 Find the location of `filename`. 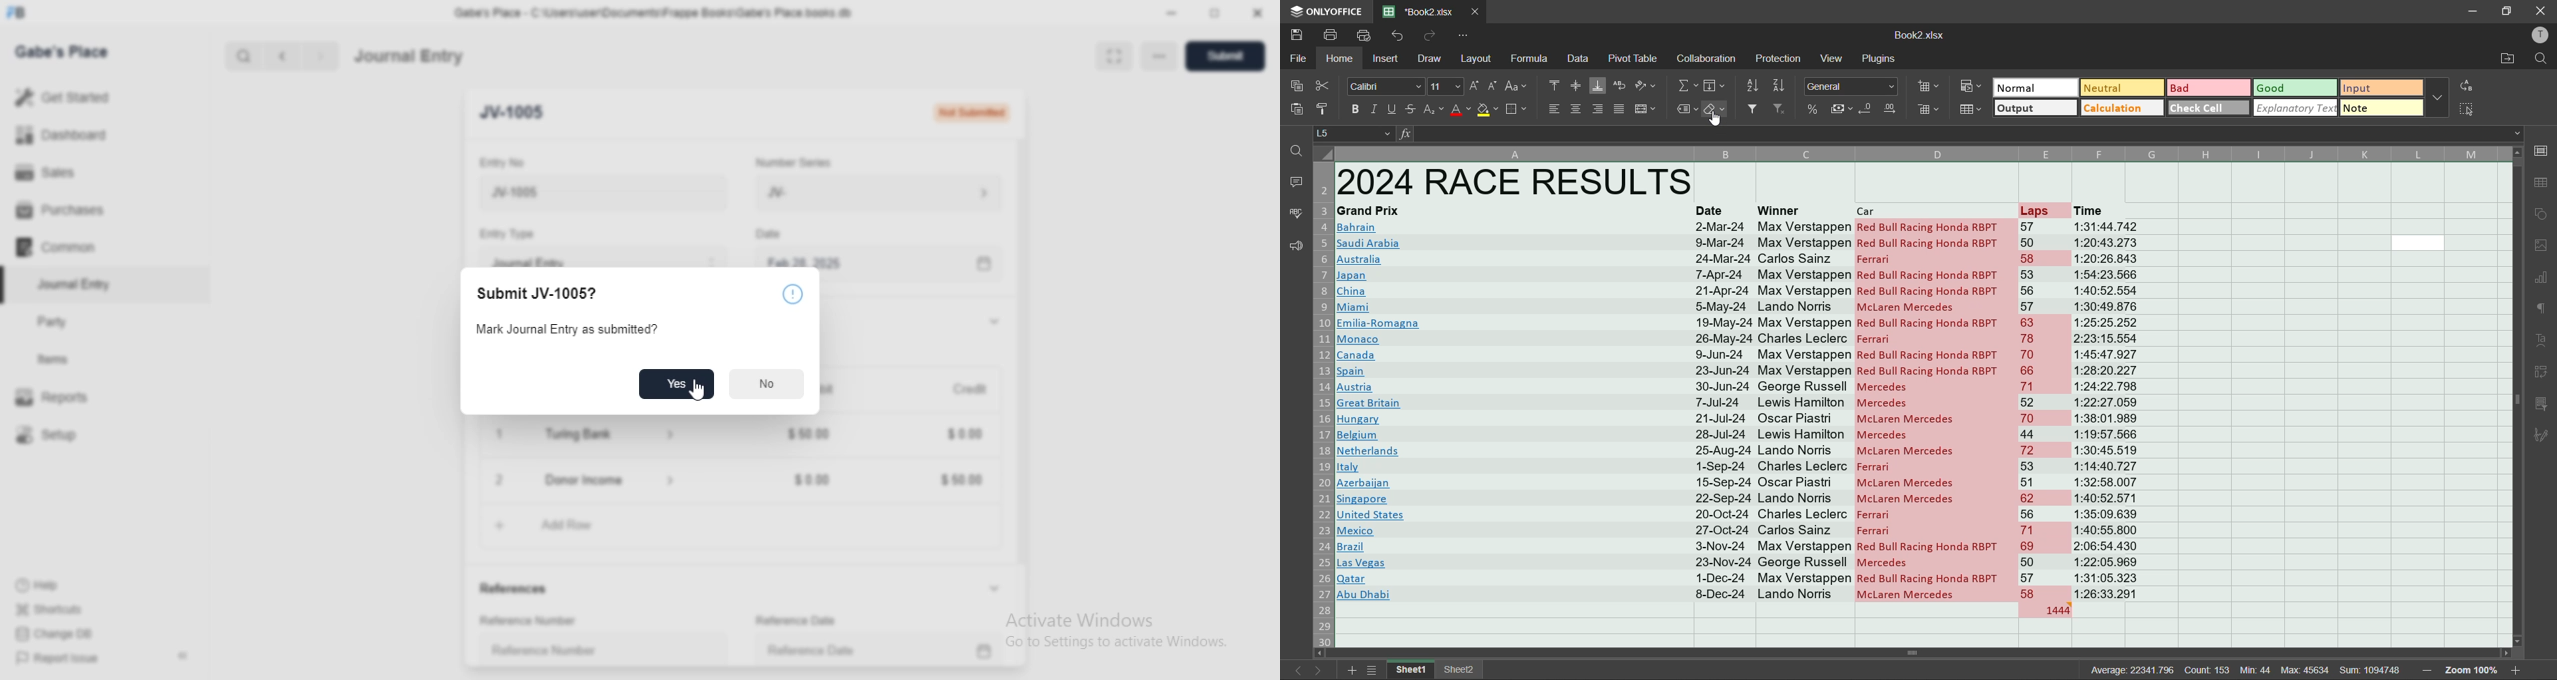

filename is located at coordinates (1422, 11).